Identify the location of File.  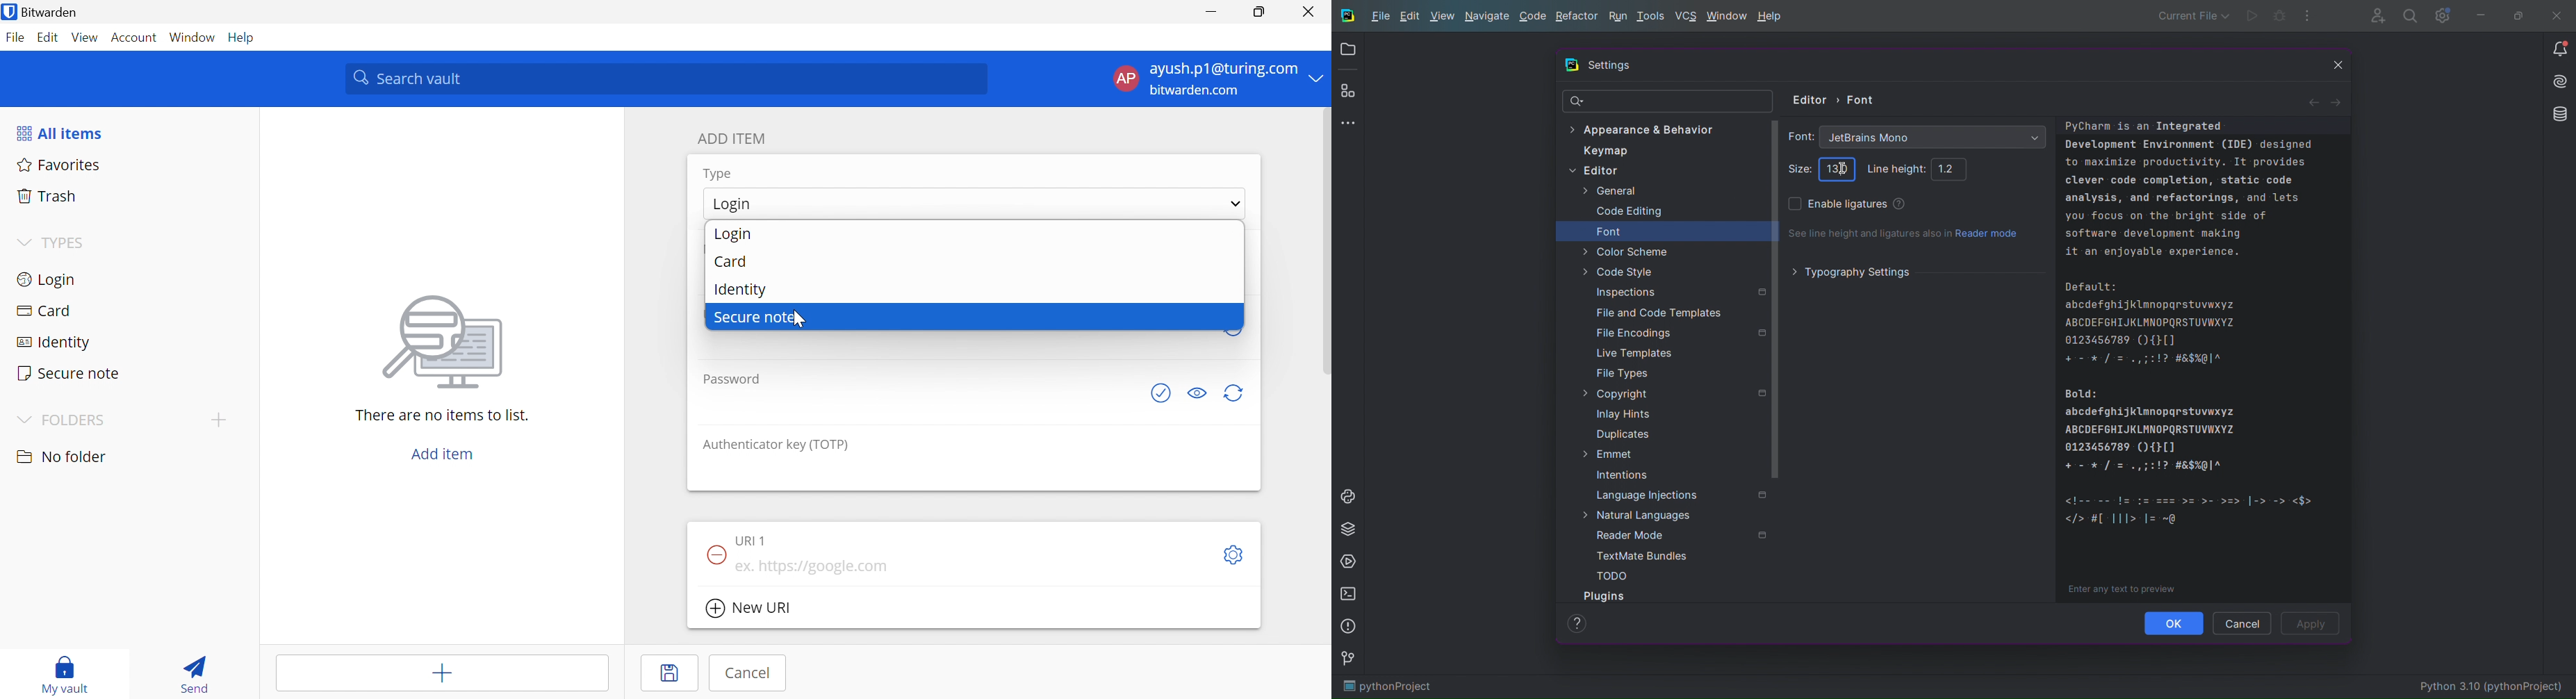
(1379, 18).